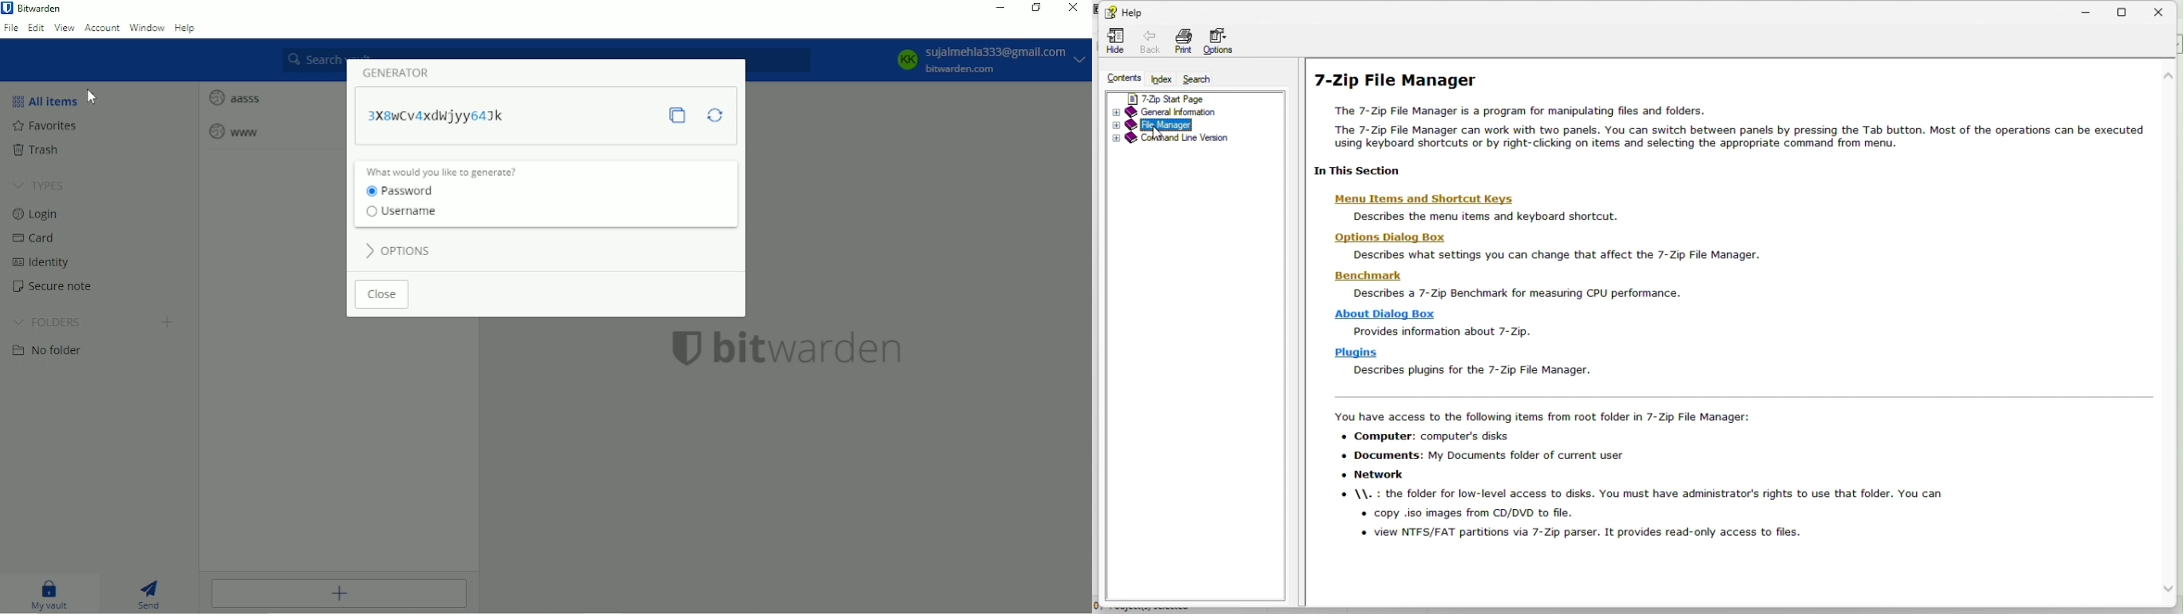 The width and height of the screenshot is (2184, 616). What do you see at coordinates (715, 114) in the screenshot?
I see `Regenerate password` at bounding box center [715, 114].